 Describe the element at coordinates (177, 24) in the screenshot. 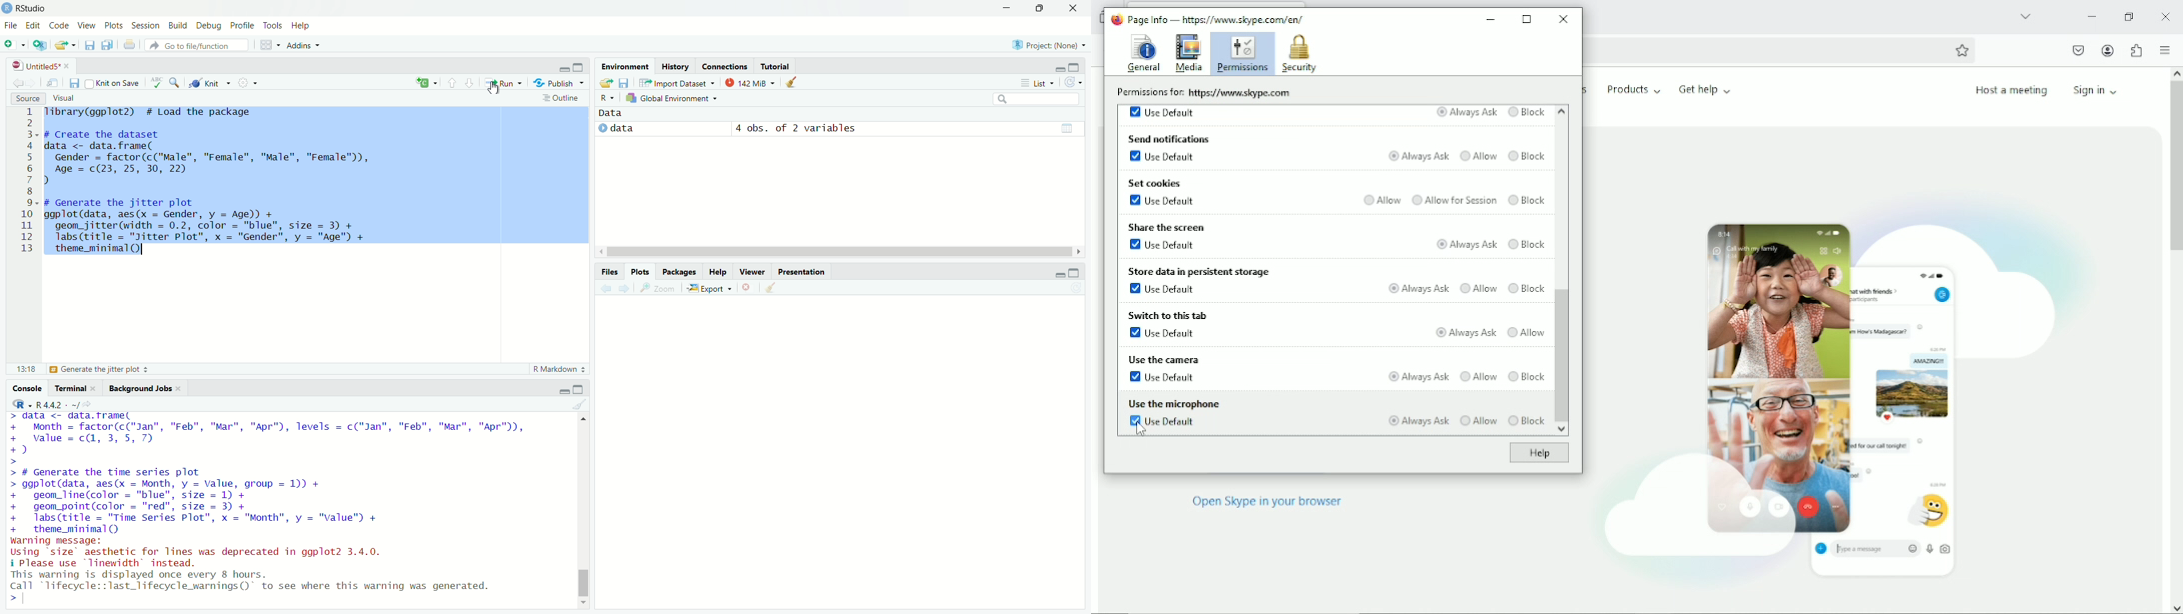

I see `build` at that location.